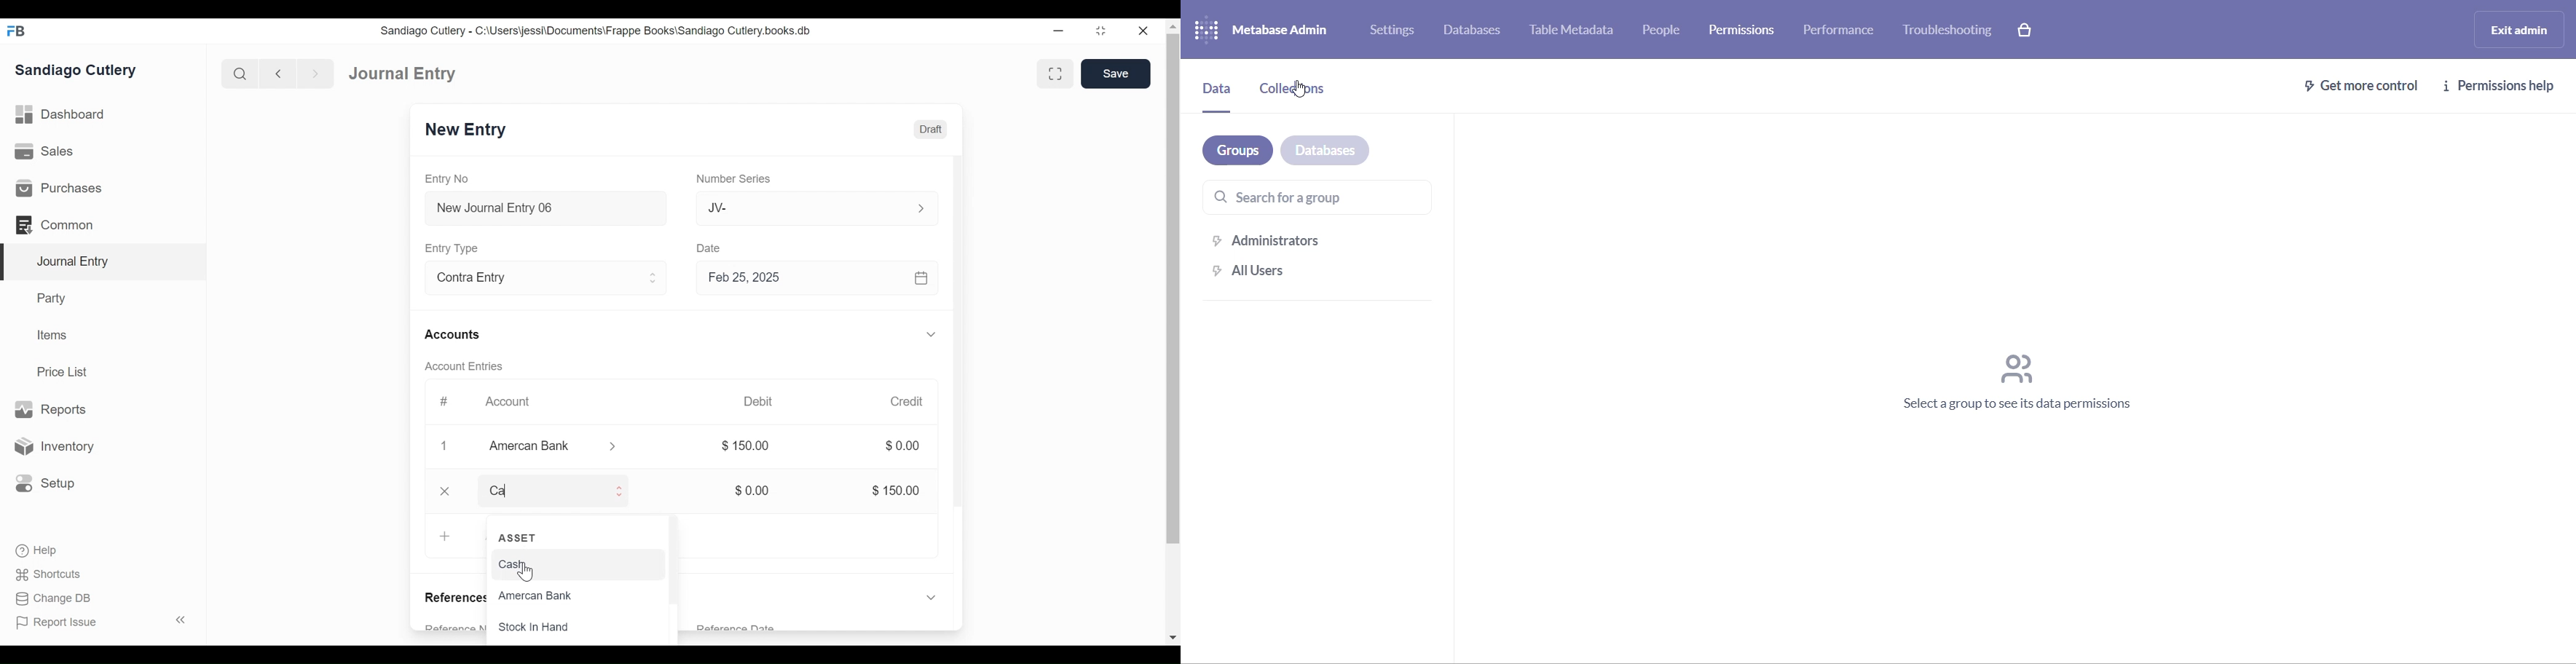  Describe the element at coordinates (1173, 27) in the screenshot. I see `Scroll up` at that location.